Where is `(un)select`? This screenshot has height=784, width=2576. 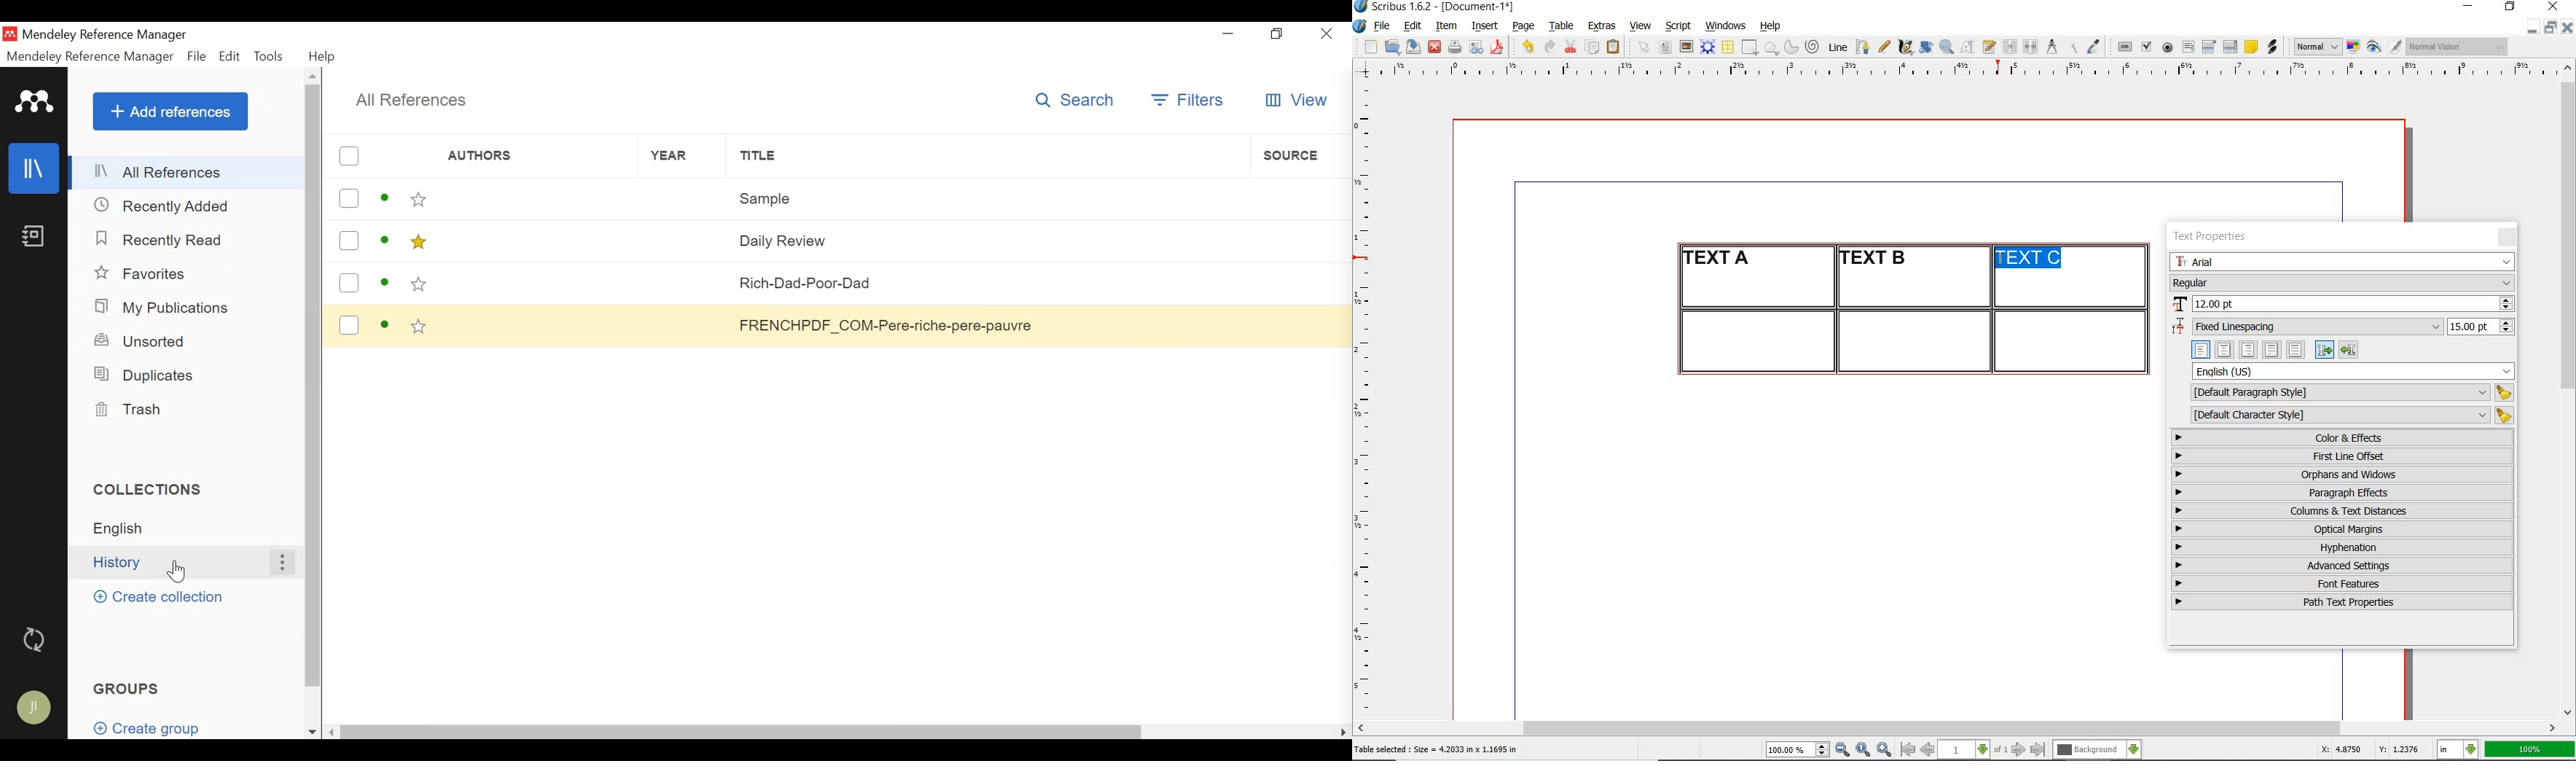 (un)select is located at coordinates (349, 283).